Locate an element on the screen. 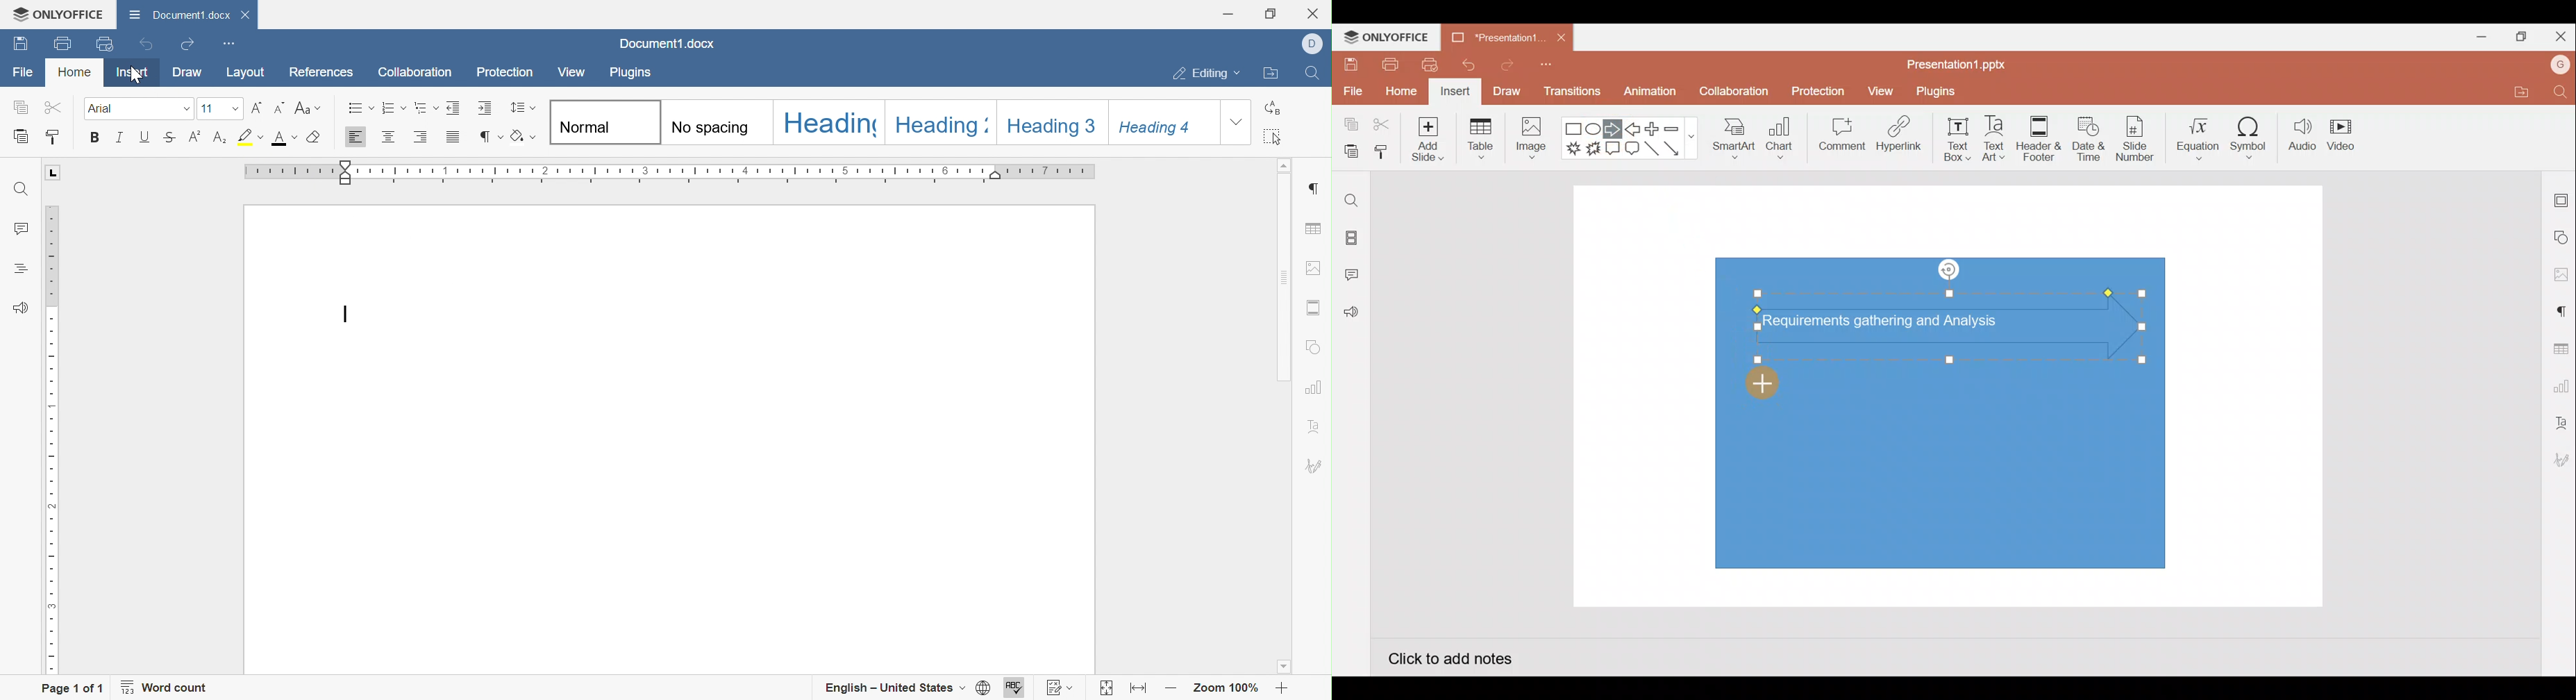  Decrease indent is located at coordinates (453, 107).